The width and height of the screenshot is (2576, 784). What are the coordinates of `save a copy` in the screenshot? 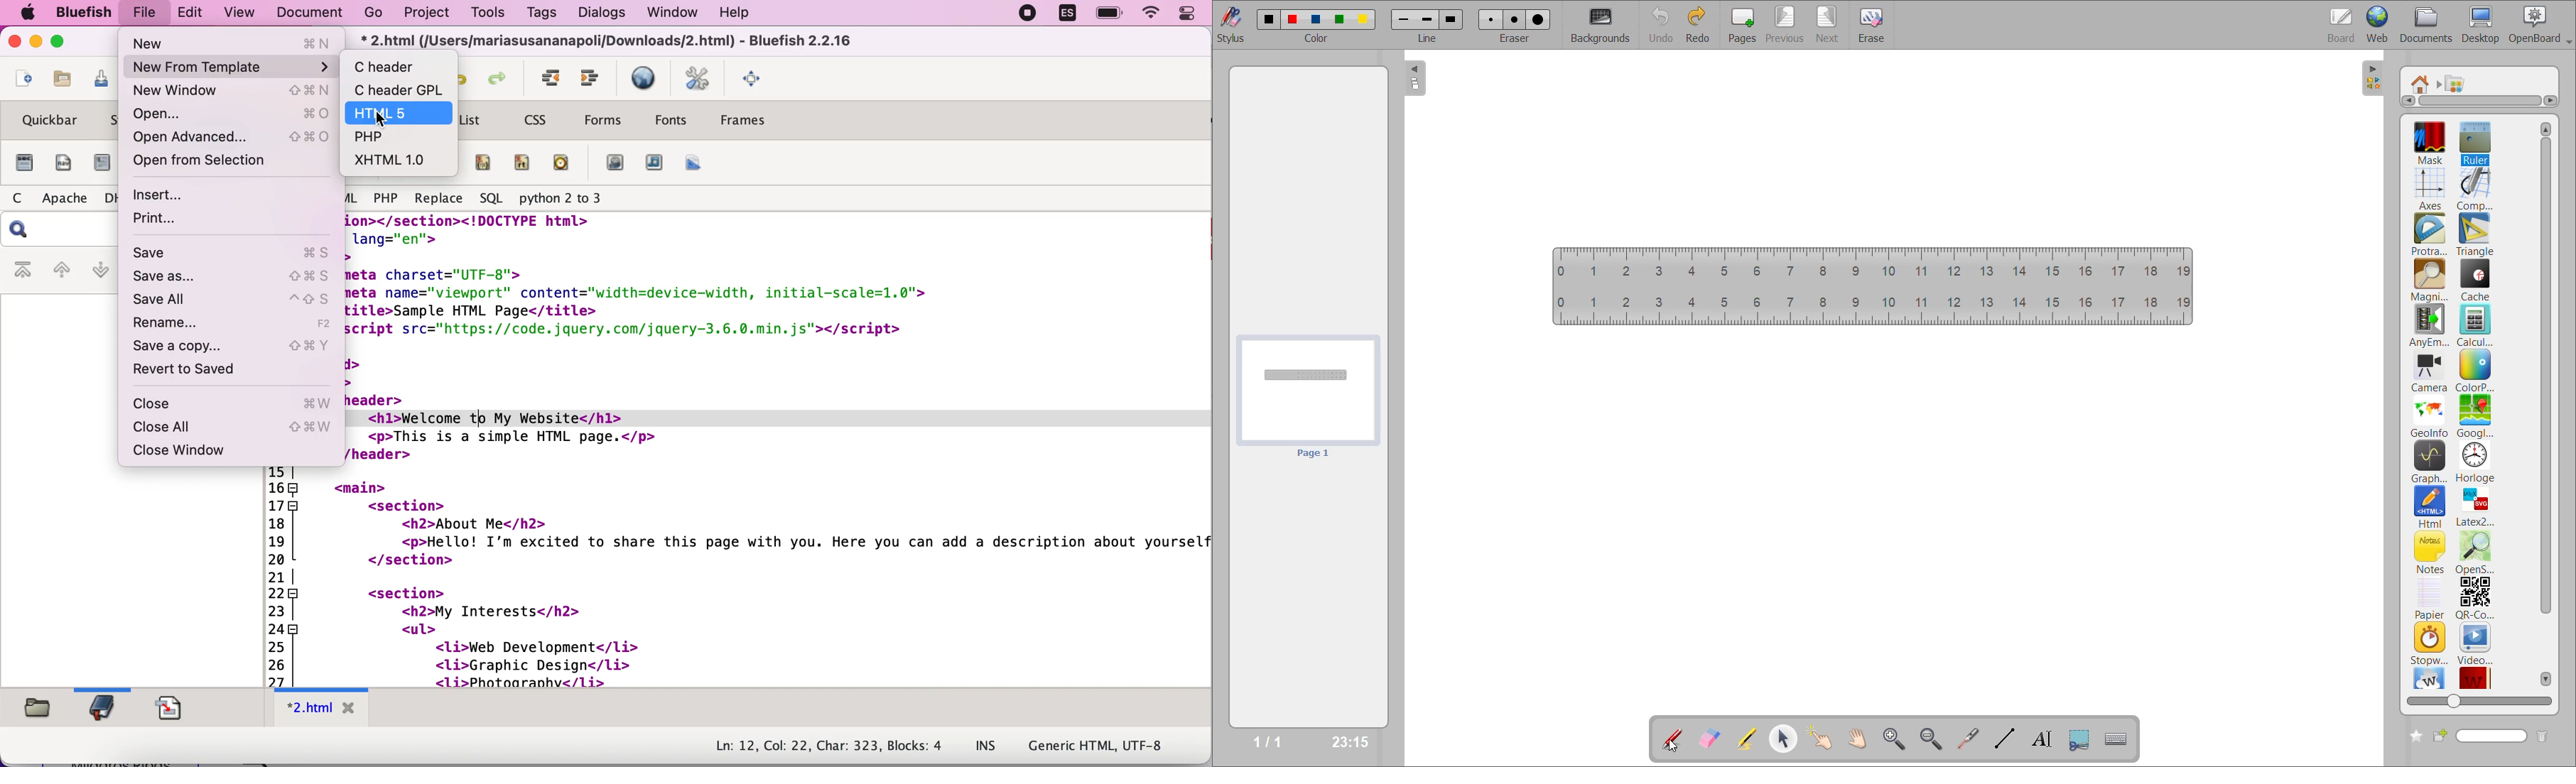 It's located at (238, 346).